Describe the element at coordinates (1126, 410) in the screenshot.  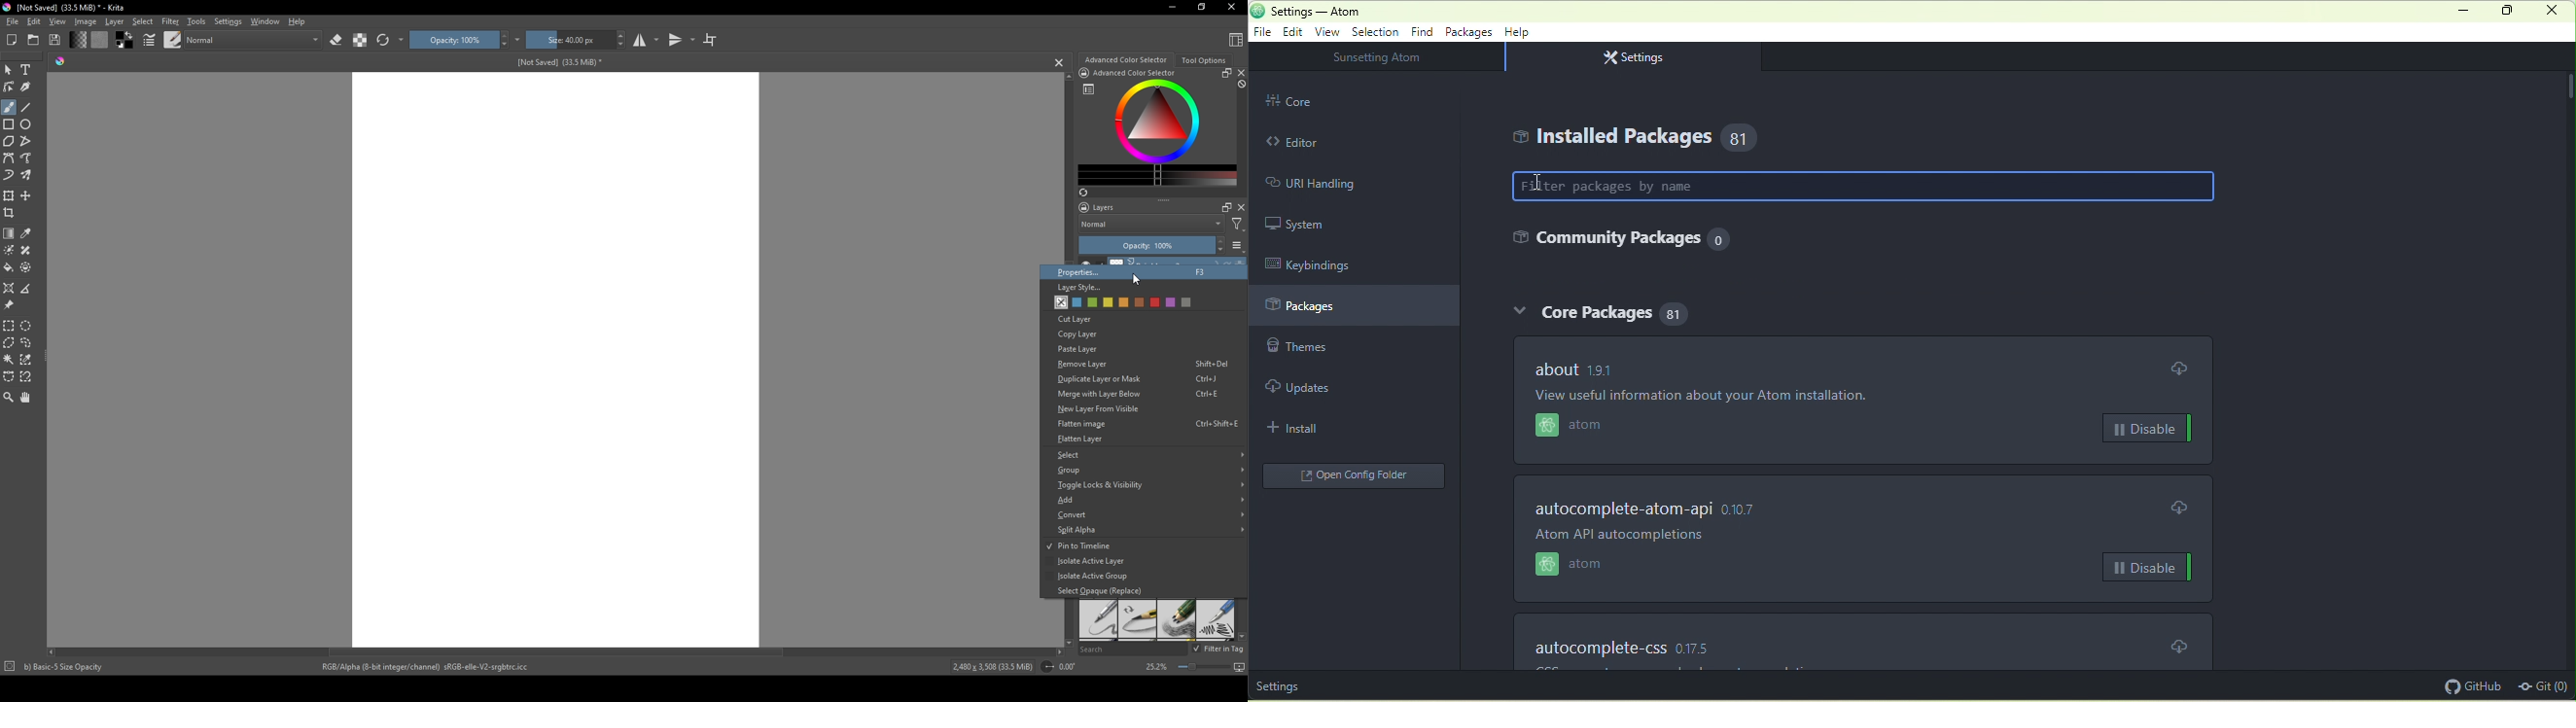
I see `New Layer From Visible.` at that location.